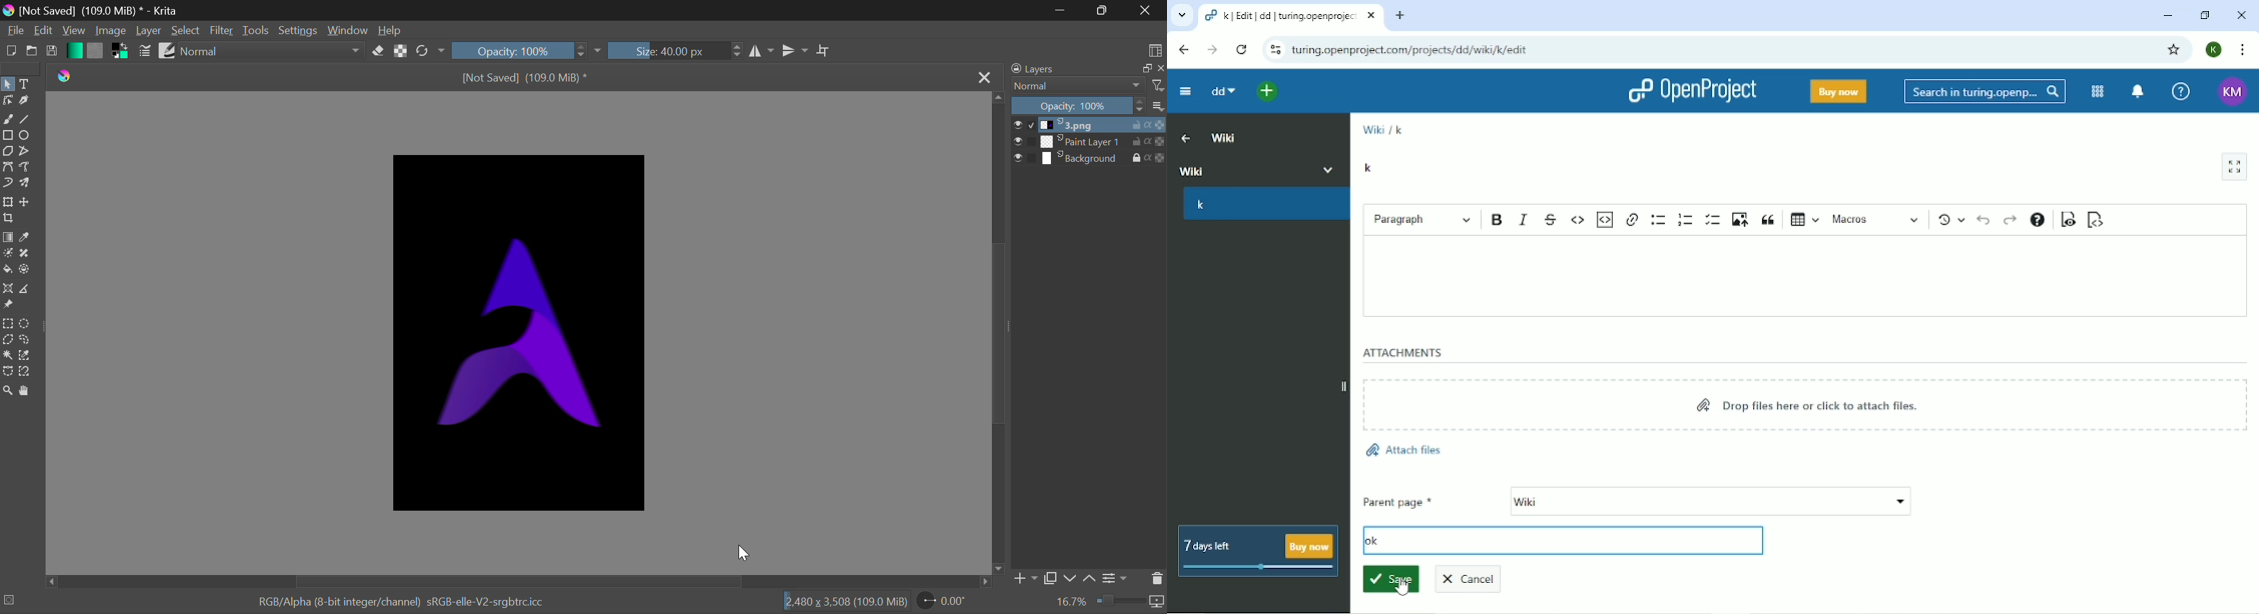 This screenshot has height=616, width=2268. Describe the element at coordinates (44, 30) in the screenshot. I see `Edit` at that location.